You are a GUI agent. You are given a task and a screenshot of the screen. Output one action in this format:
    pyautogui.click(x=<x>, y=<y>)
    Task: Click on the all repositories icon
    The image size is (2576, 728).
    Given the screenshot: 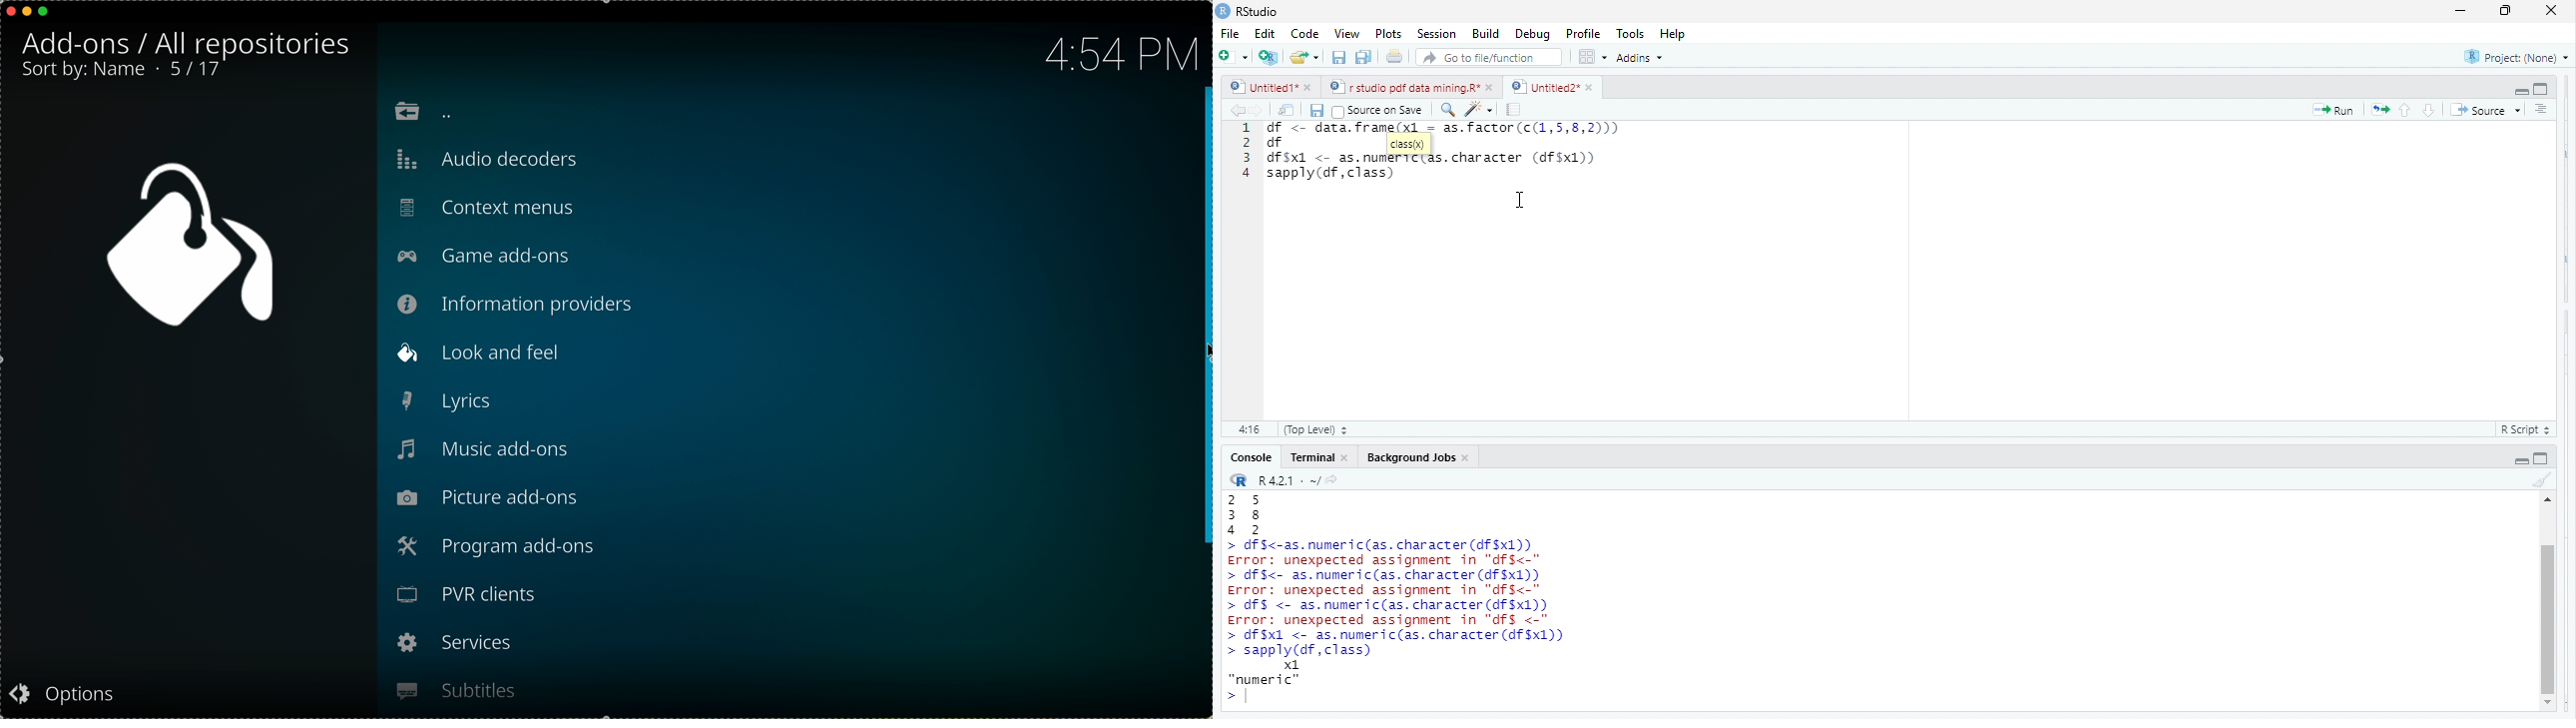 What is the action you would take?
    pyautogui.click(x=183, y=245)
    